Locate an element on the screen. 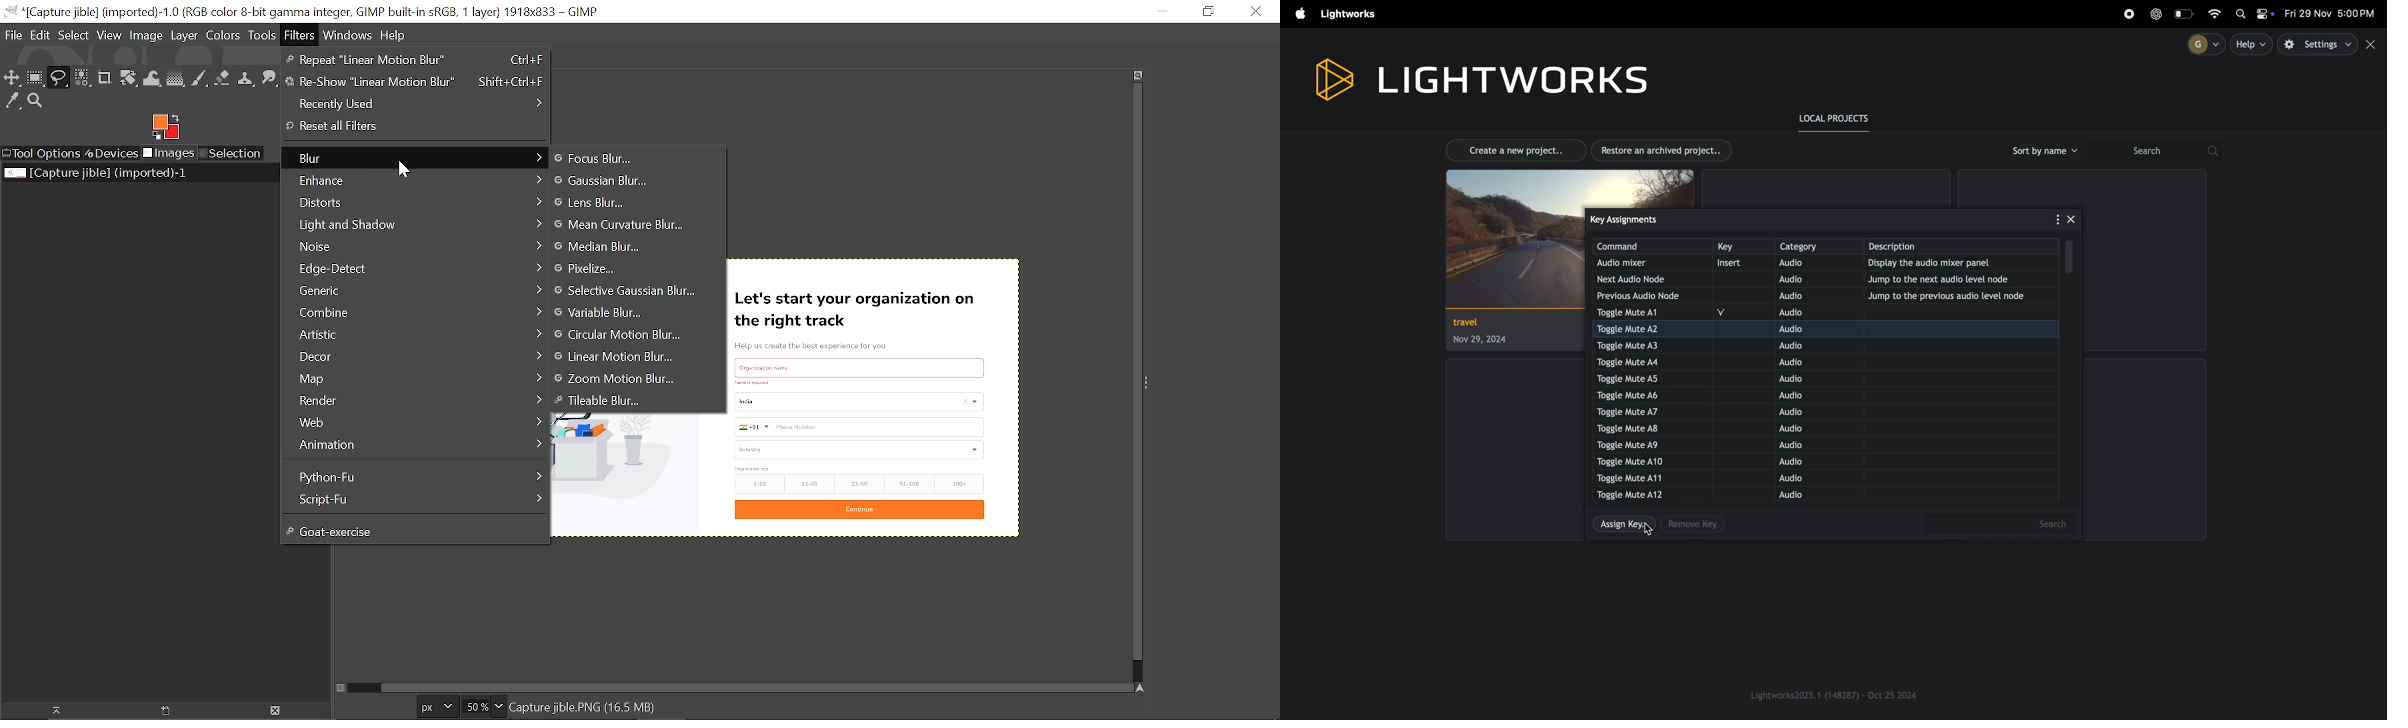  command is located at coordinates (1652, 246).